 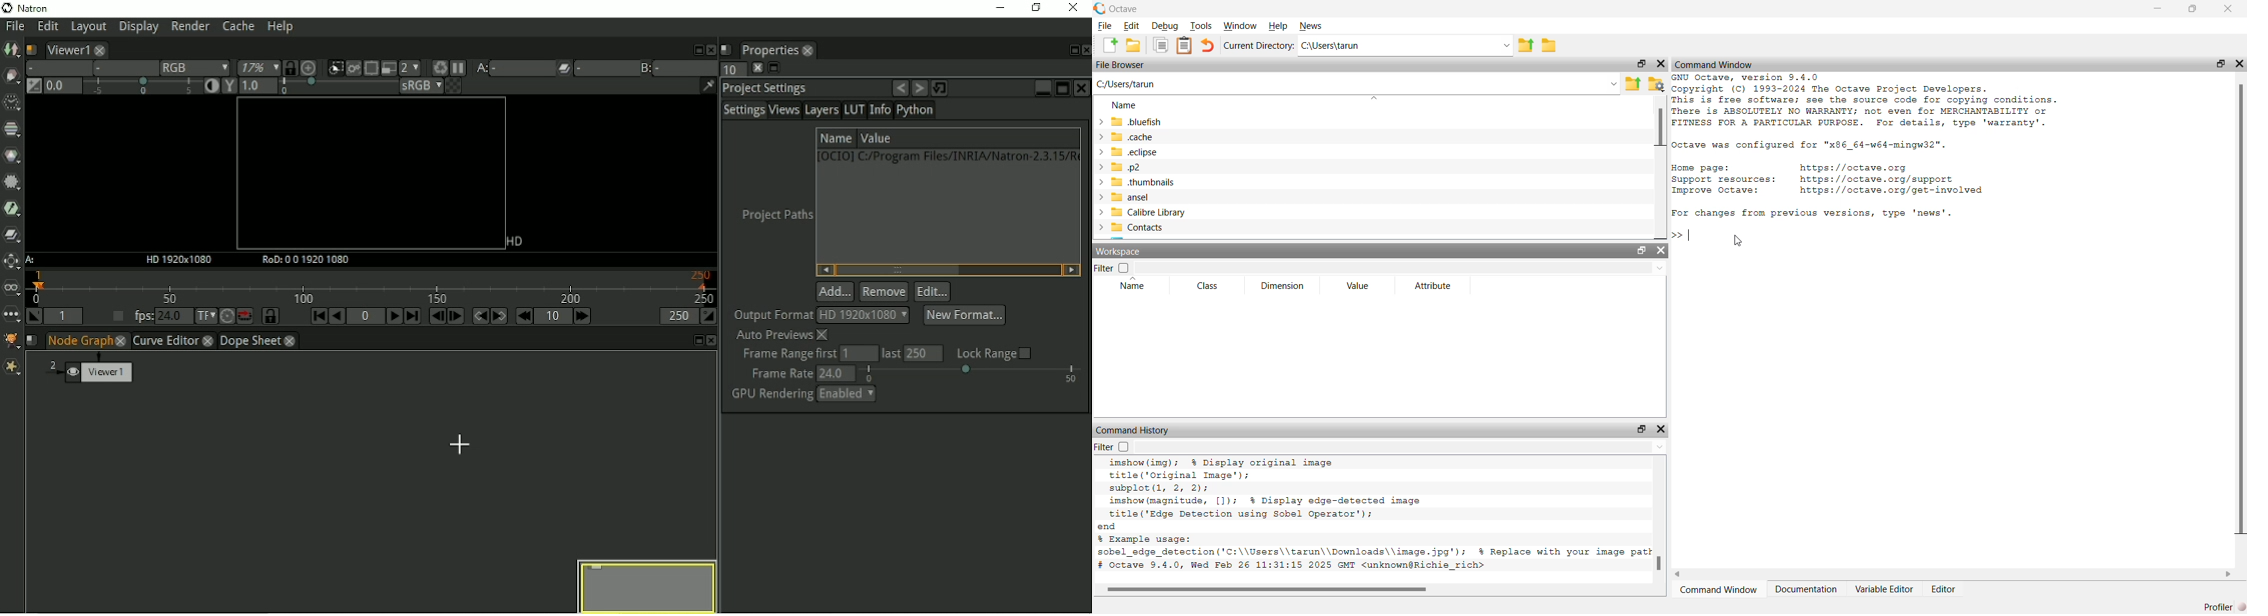 I want to click on p2, so click(x=1124, y=168).